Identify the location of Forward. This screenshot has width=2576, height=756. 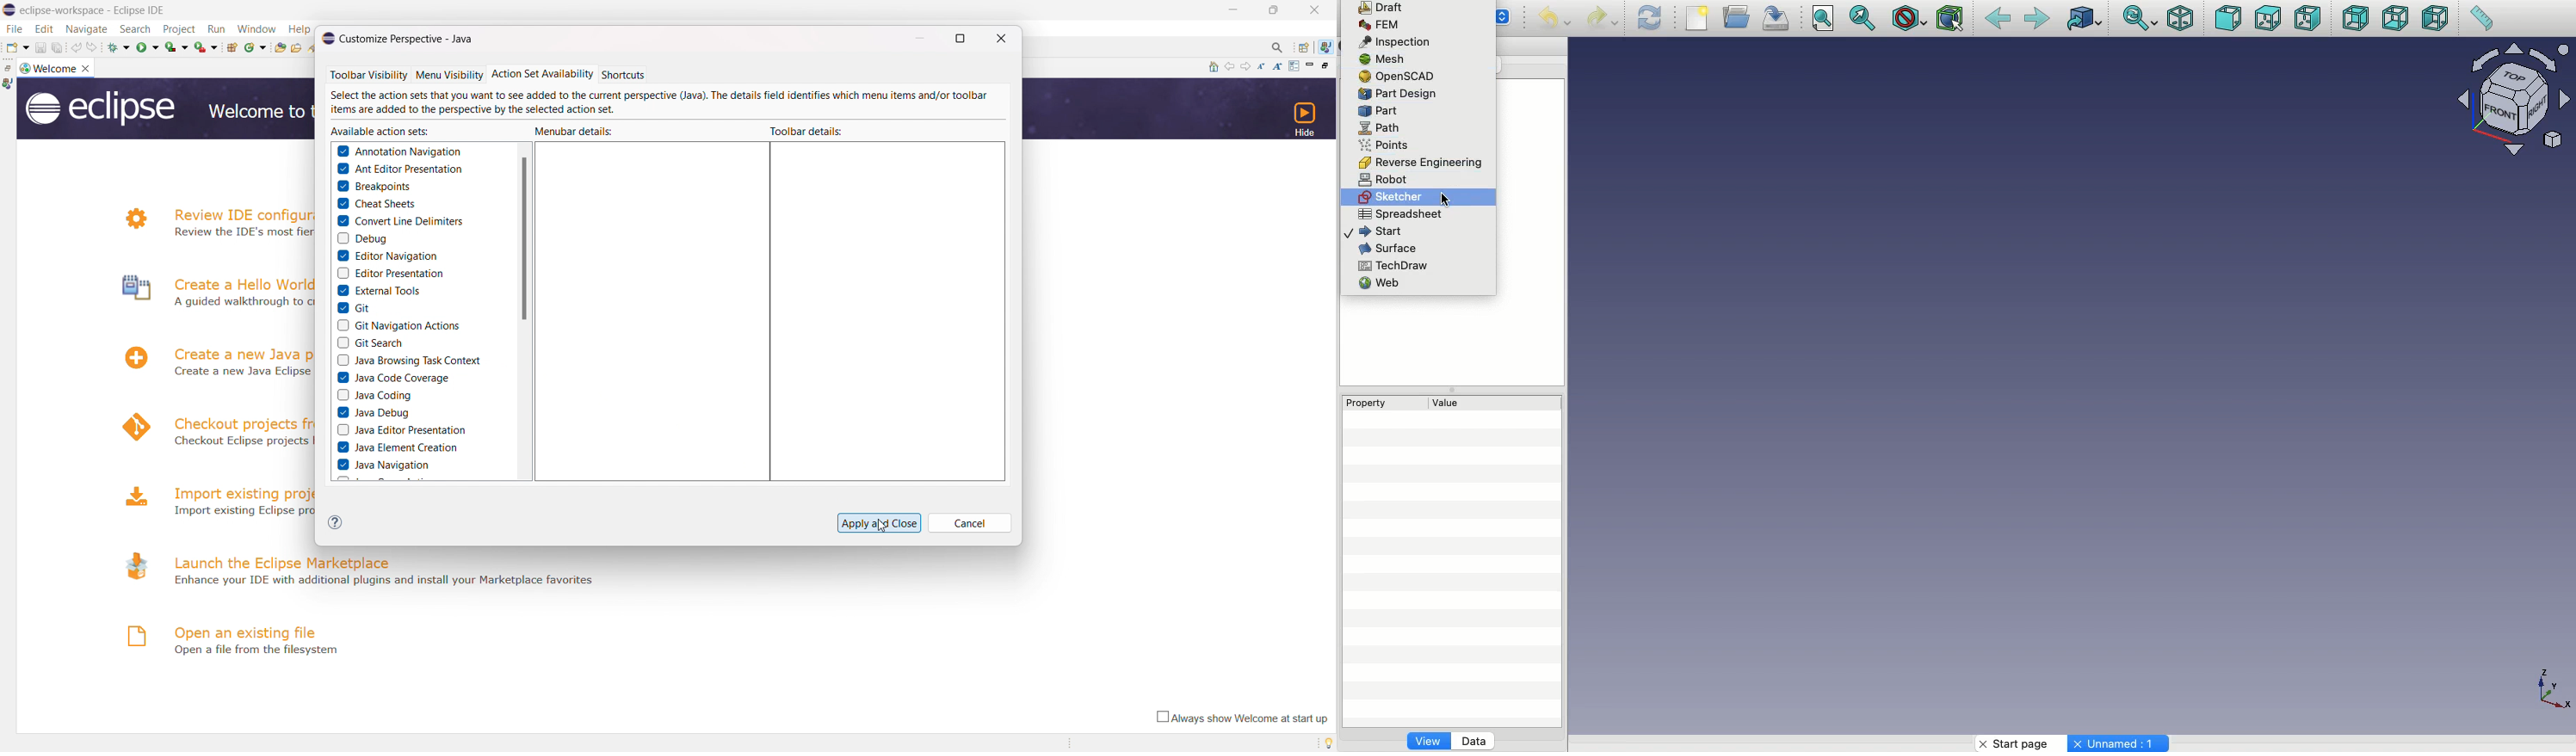
(2037, 20).